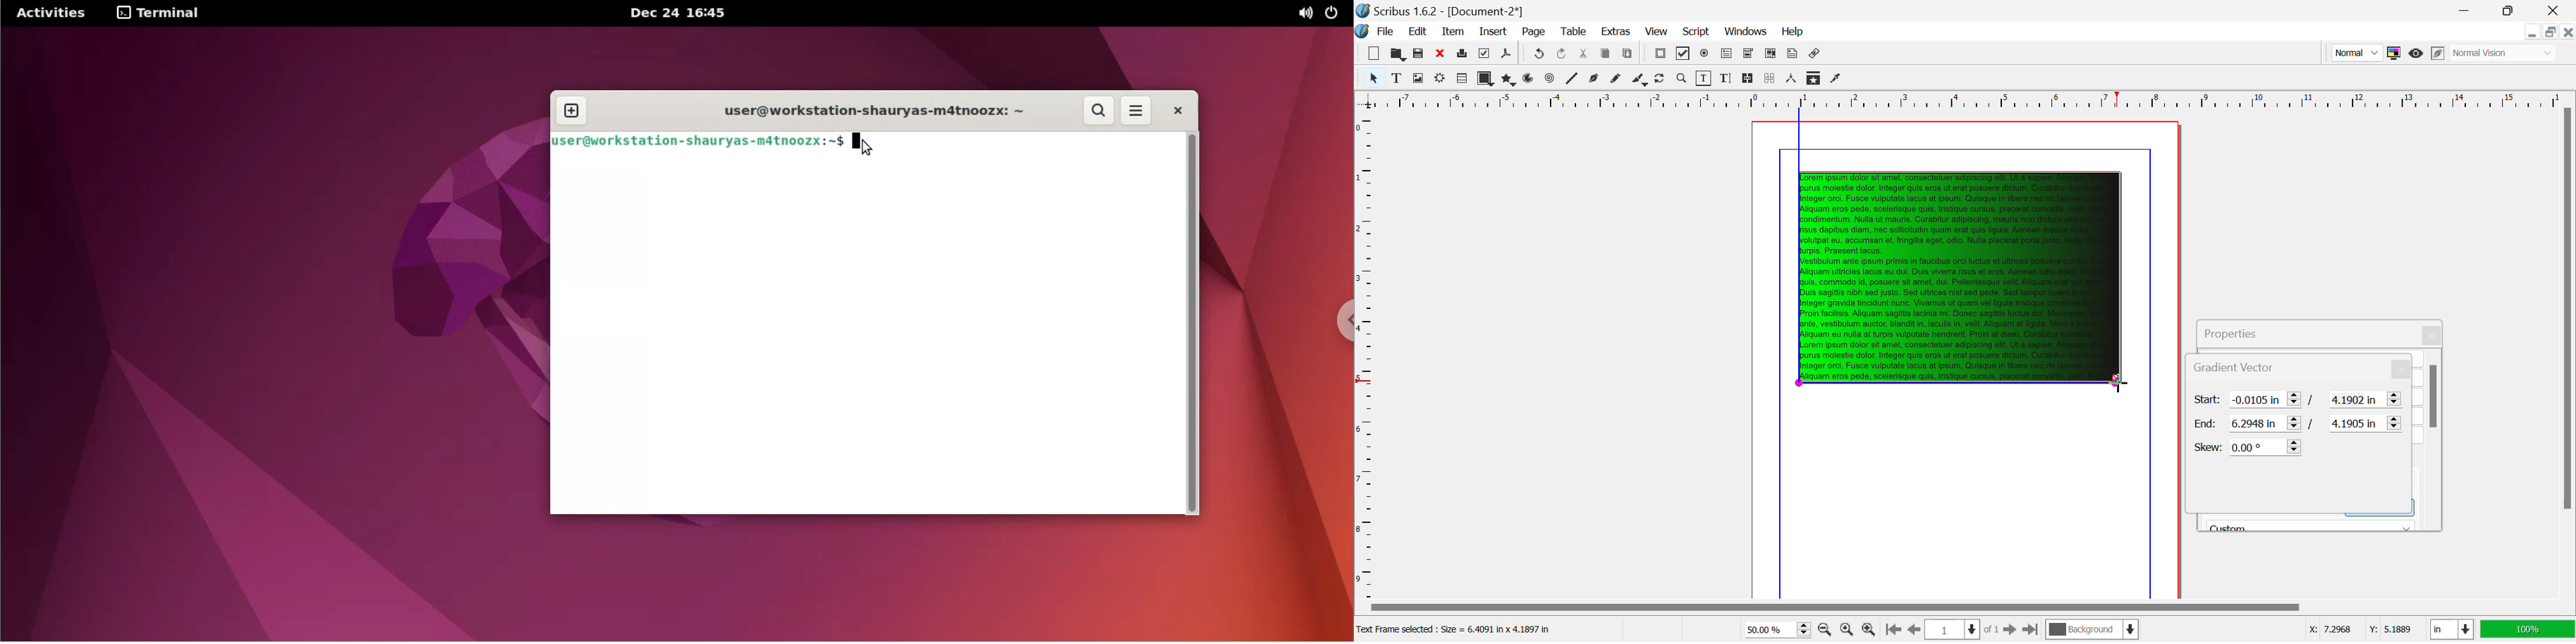 Image resolution: width=2576 pixels, height=644 pixels. Describe the element at coordinates (1441, 54) in the screenshot. I see `Discard` at that location.